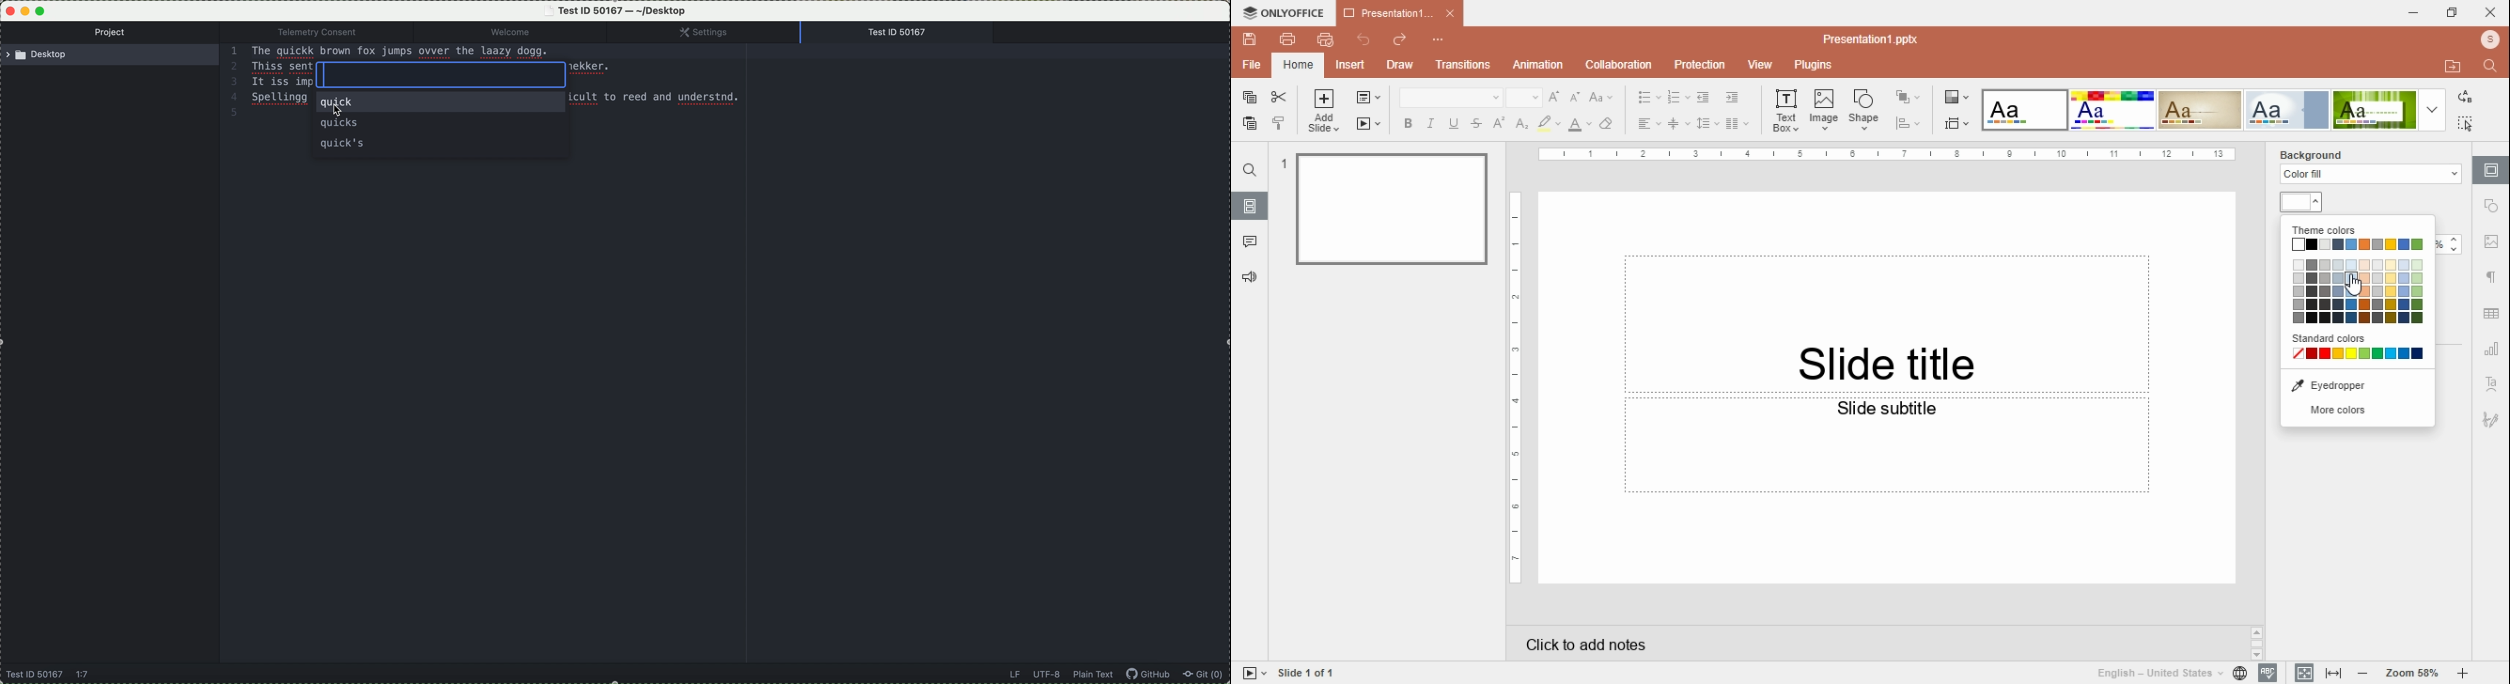 The width and height of the screenshot is (2520, 700). Describe the element at coordinates (714, 32) in the screenshot. I see `settings` at that location.